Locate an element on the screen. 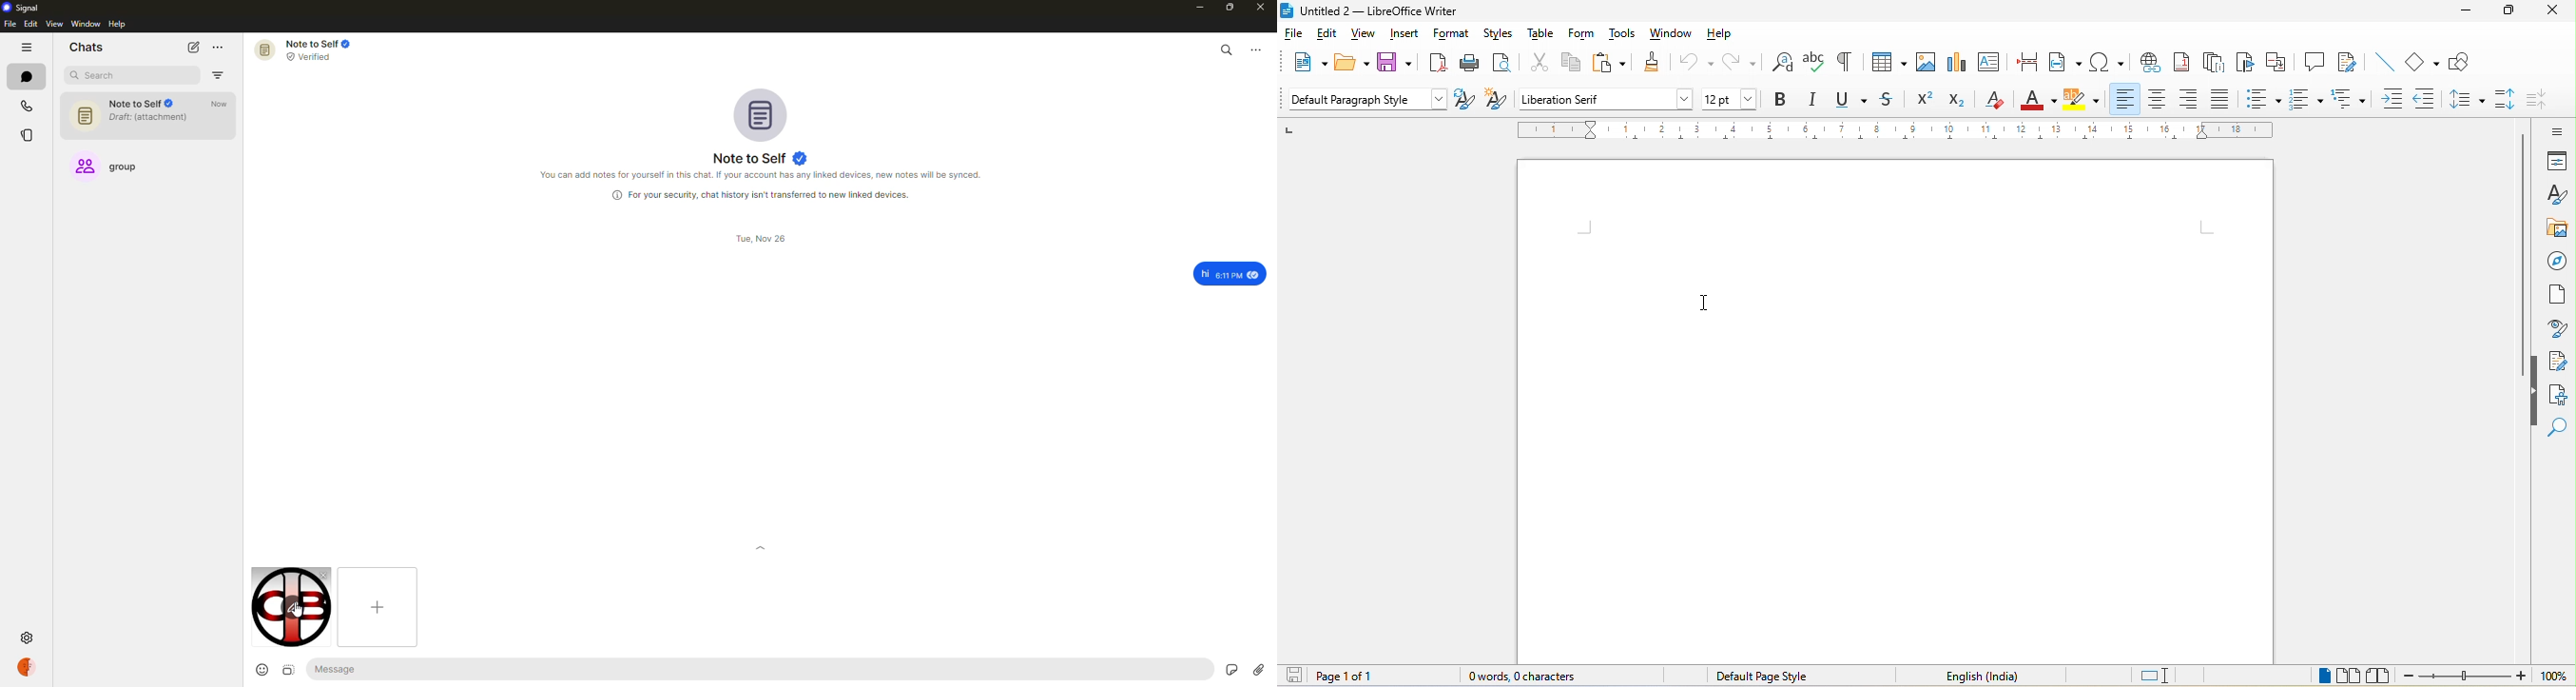  minimize is located at coordinates (2466, 14).